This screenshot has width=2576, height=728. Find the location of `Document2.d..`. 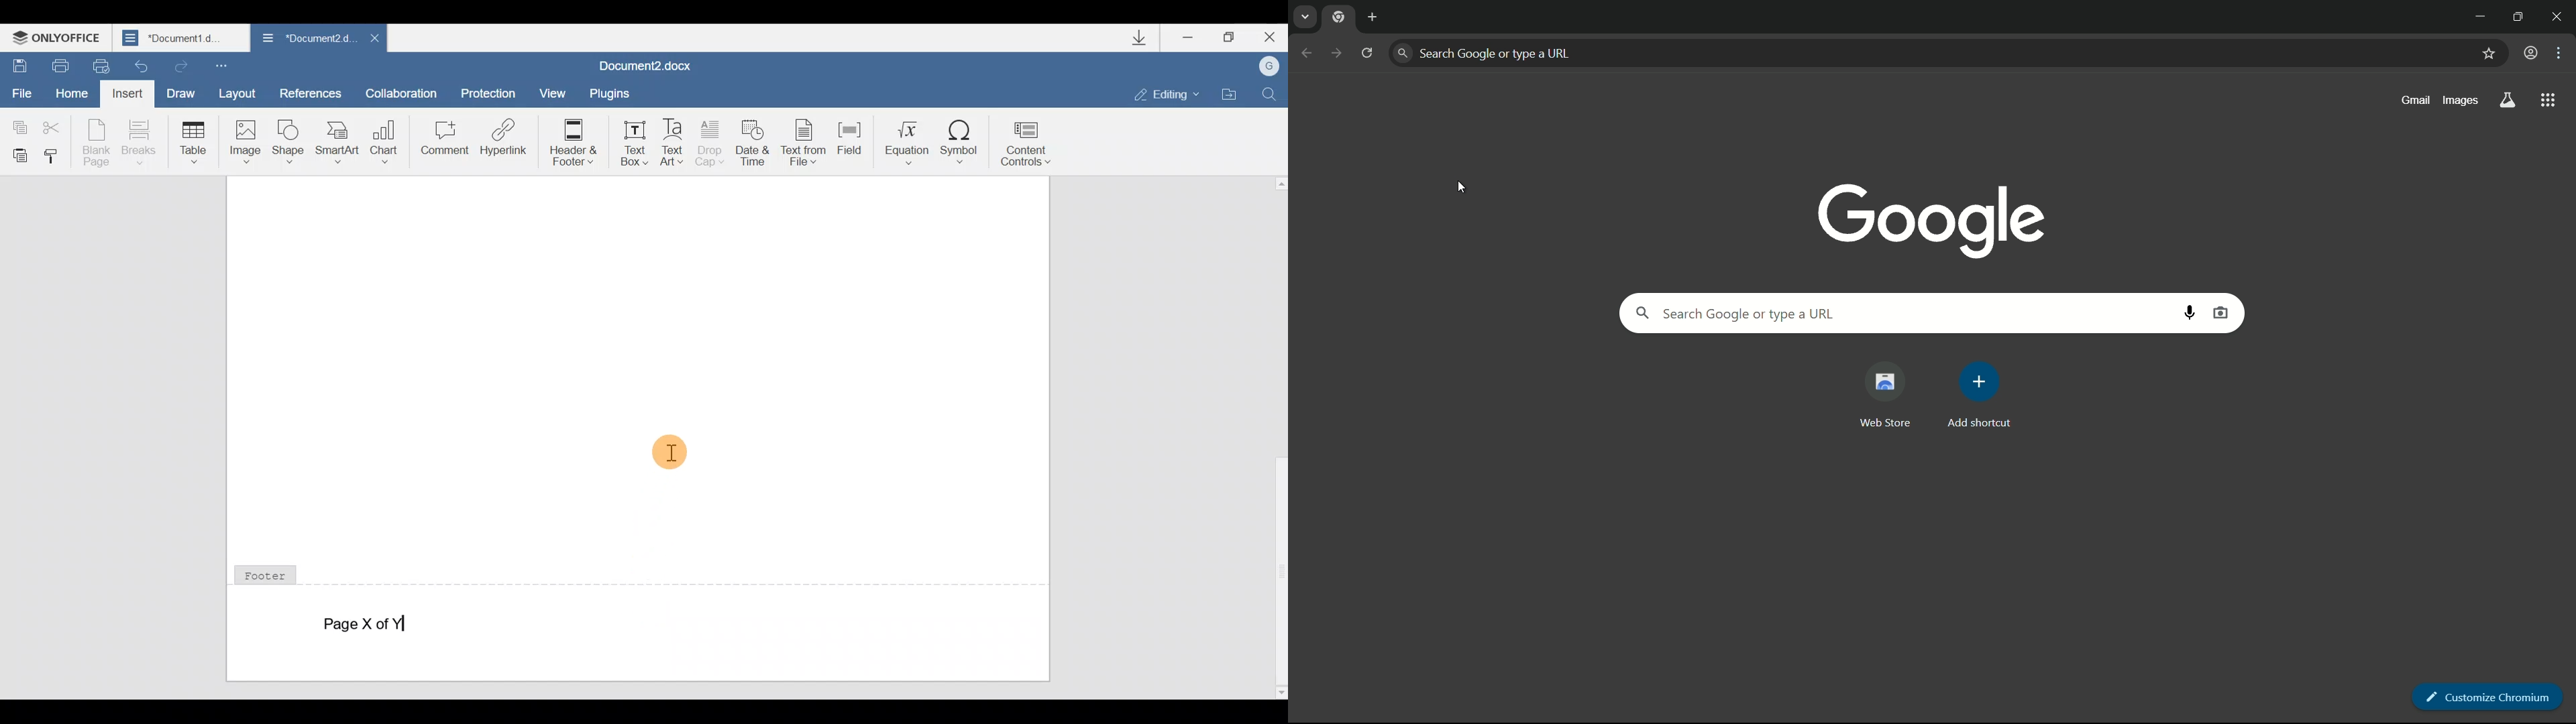

Document2.d.. is located at coordinates (303, 39).